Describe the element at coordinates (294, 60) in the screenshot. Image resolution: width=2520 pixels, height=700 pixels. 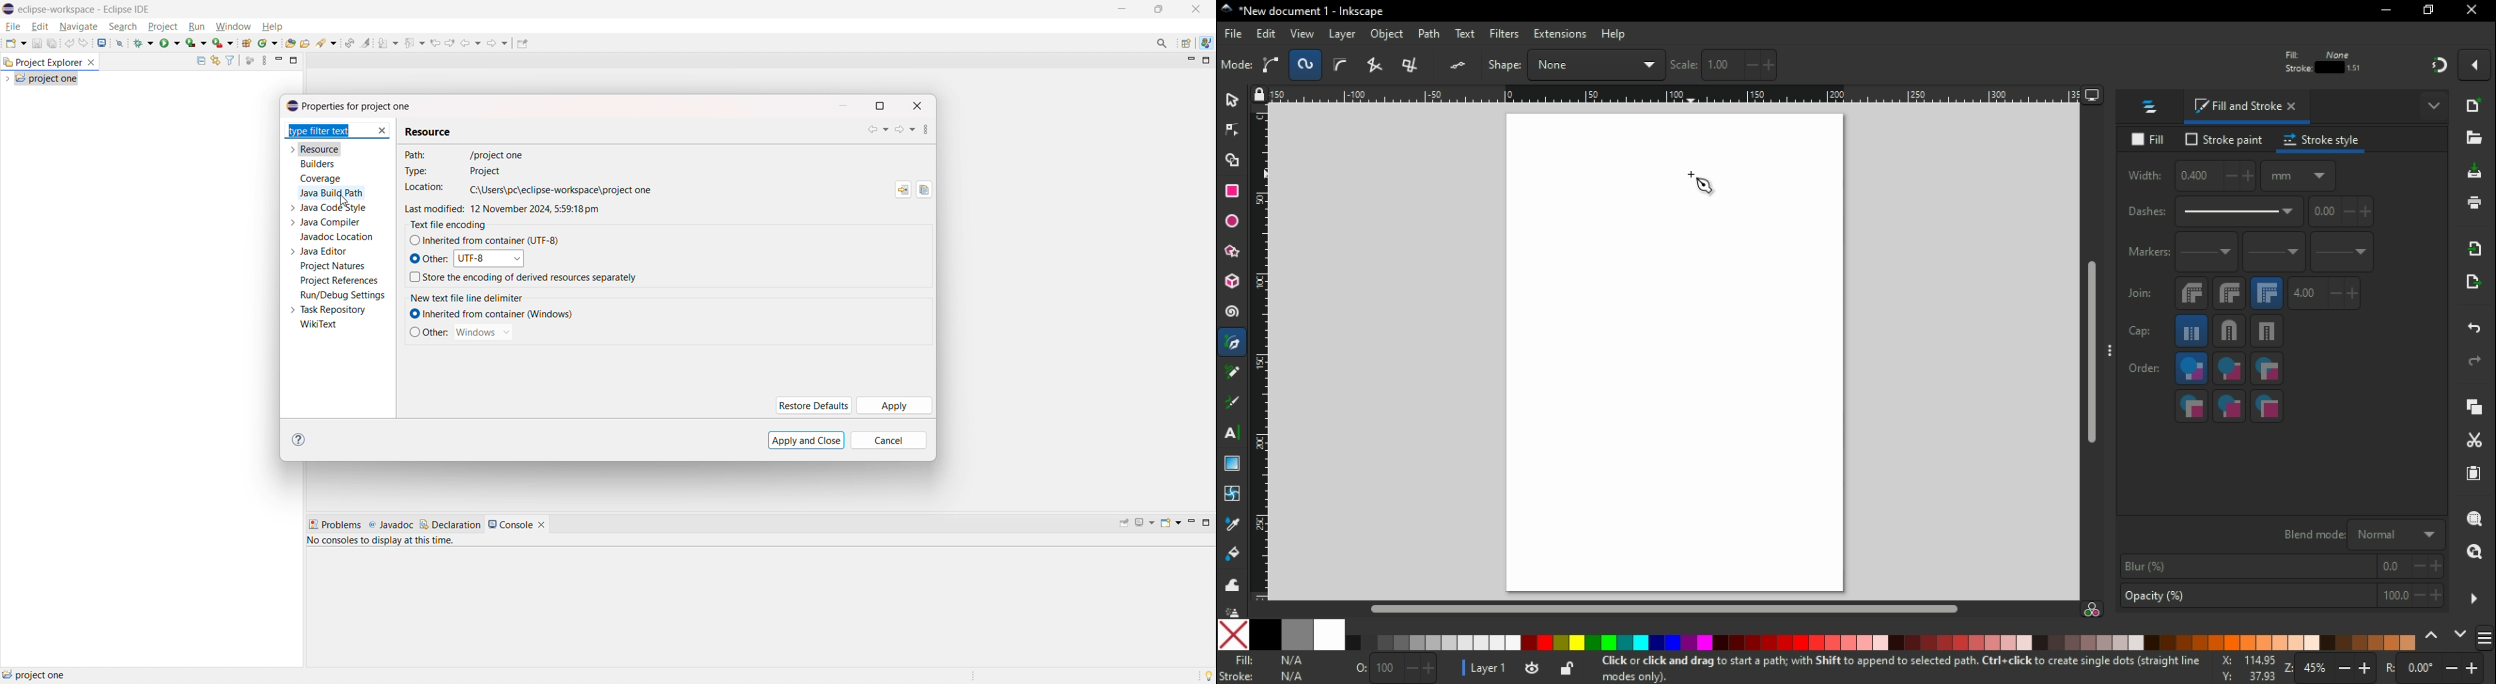
I see `maximize` at that location.